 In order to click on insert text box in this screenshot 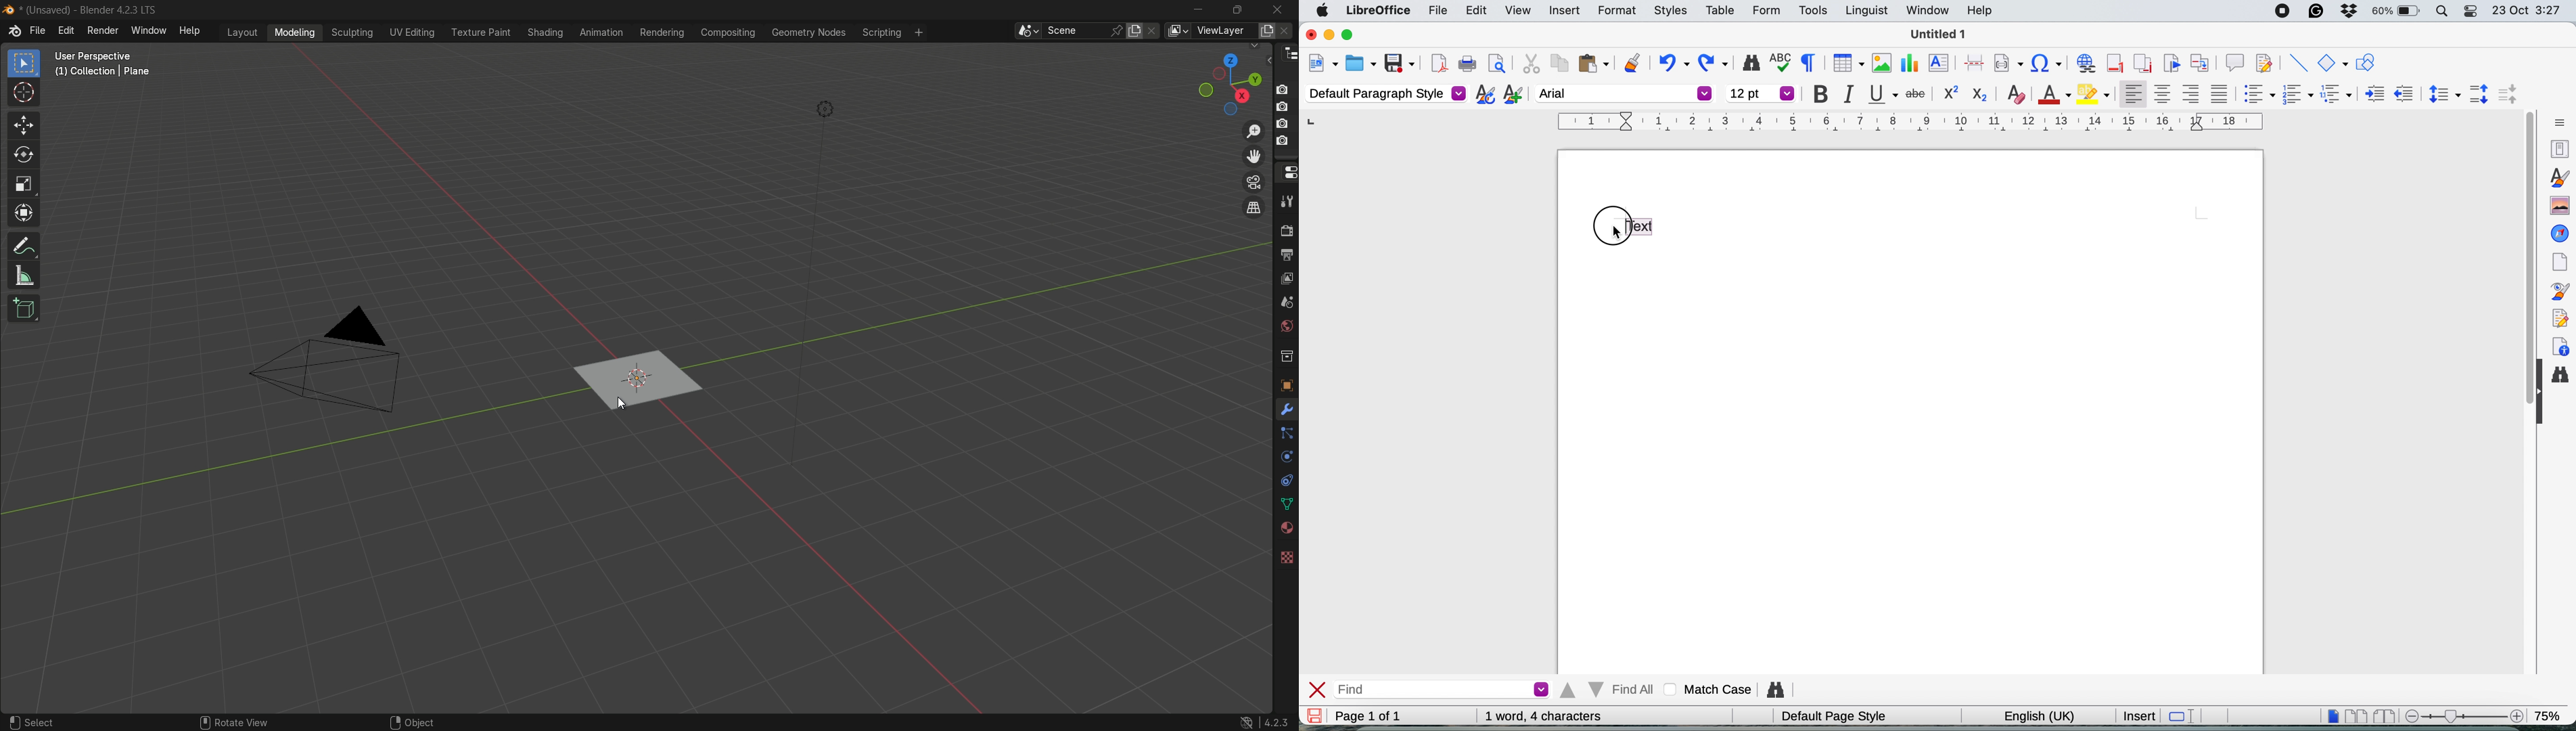, I will do `click(1941, 64)`.